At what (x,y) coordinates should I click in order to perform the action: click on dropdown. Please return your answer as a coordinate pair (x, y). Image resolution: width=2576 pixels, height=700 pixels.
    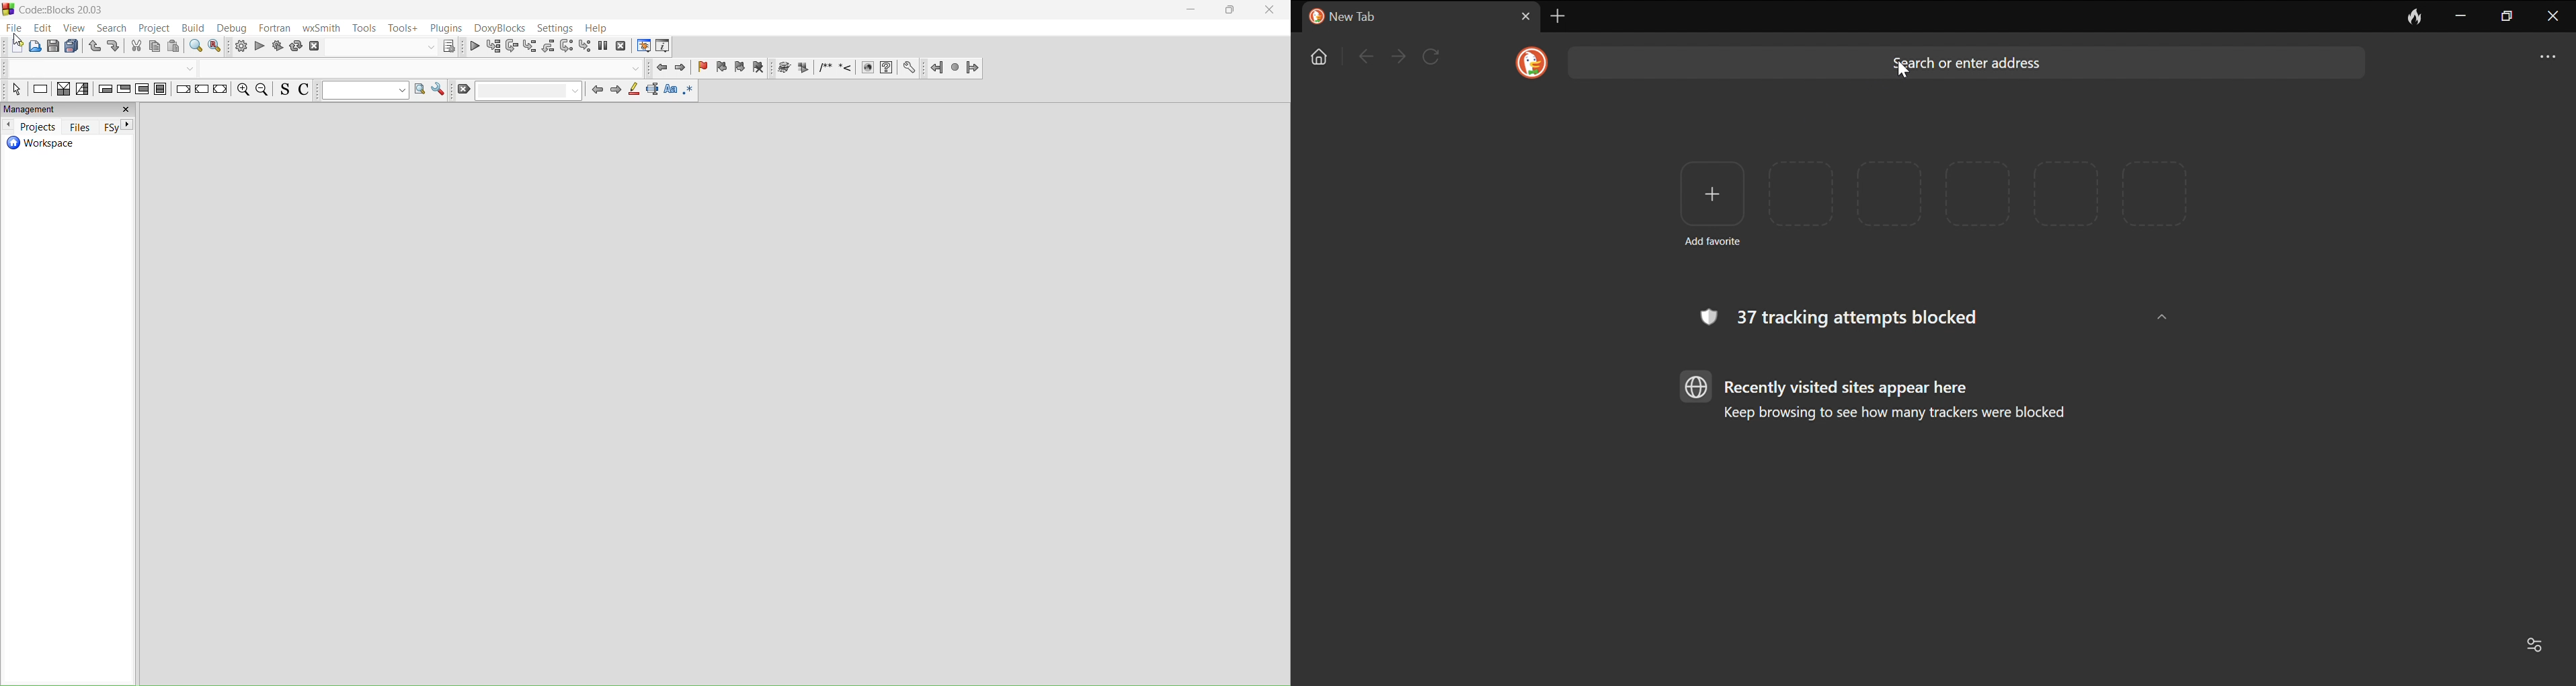
    Looking at the image, I should click on (2157, 314).